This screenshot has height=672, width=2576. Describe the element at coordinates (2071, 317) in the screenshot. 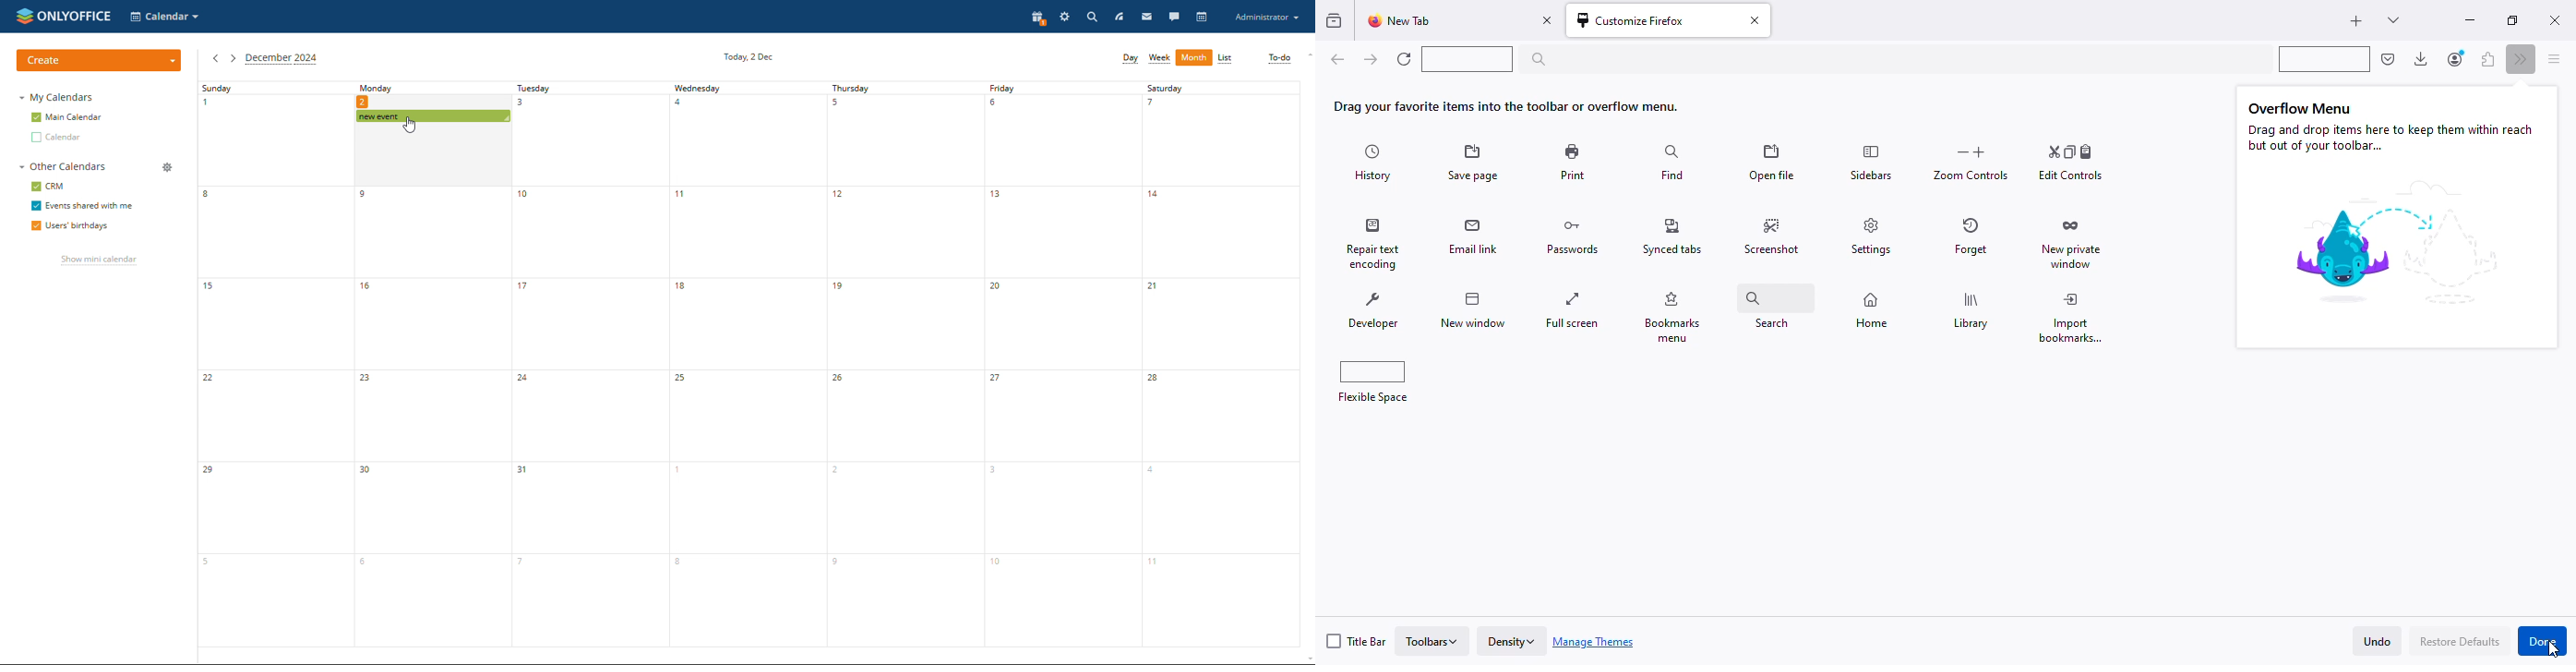

I see `import bookmarks` at that location.